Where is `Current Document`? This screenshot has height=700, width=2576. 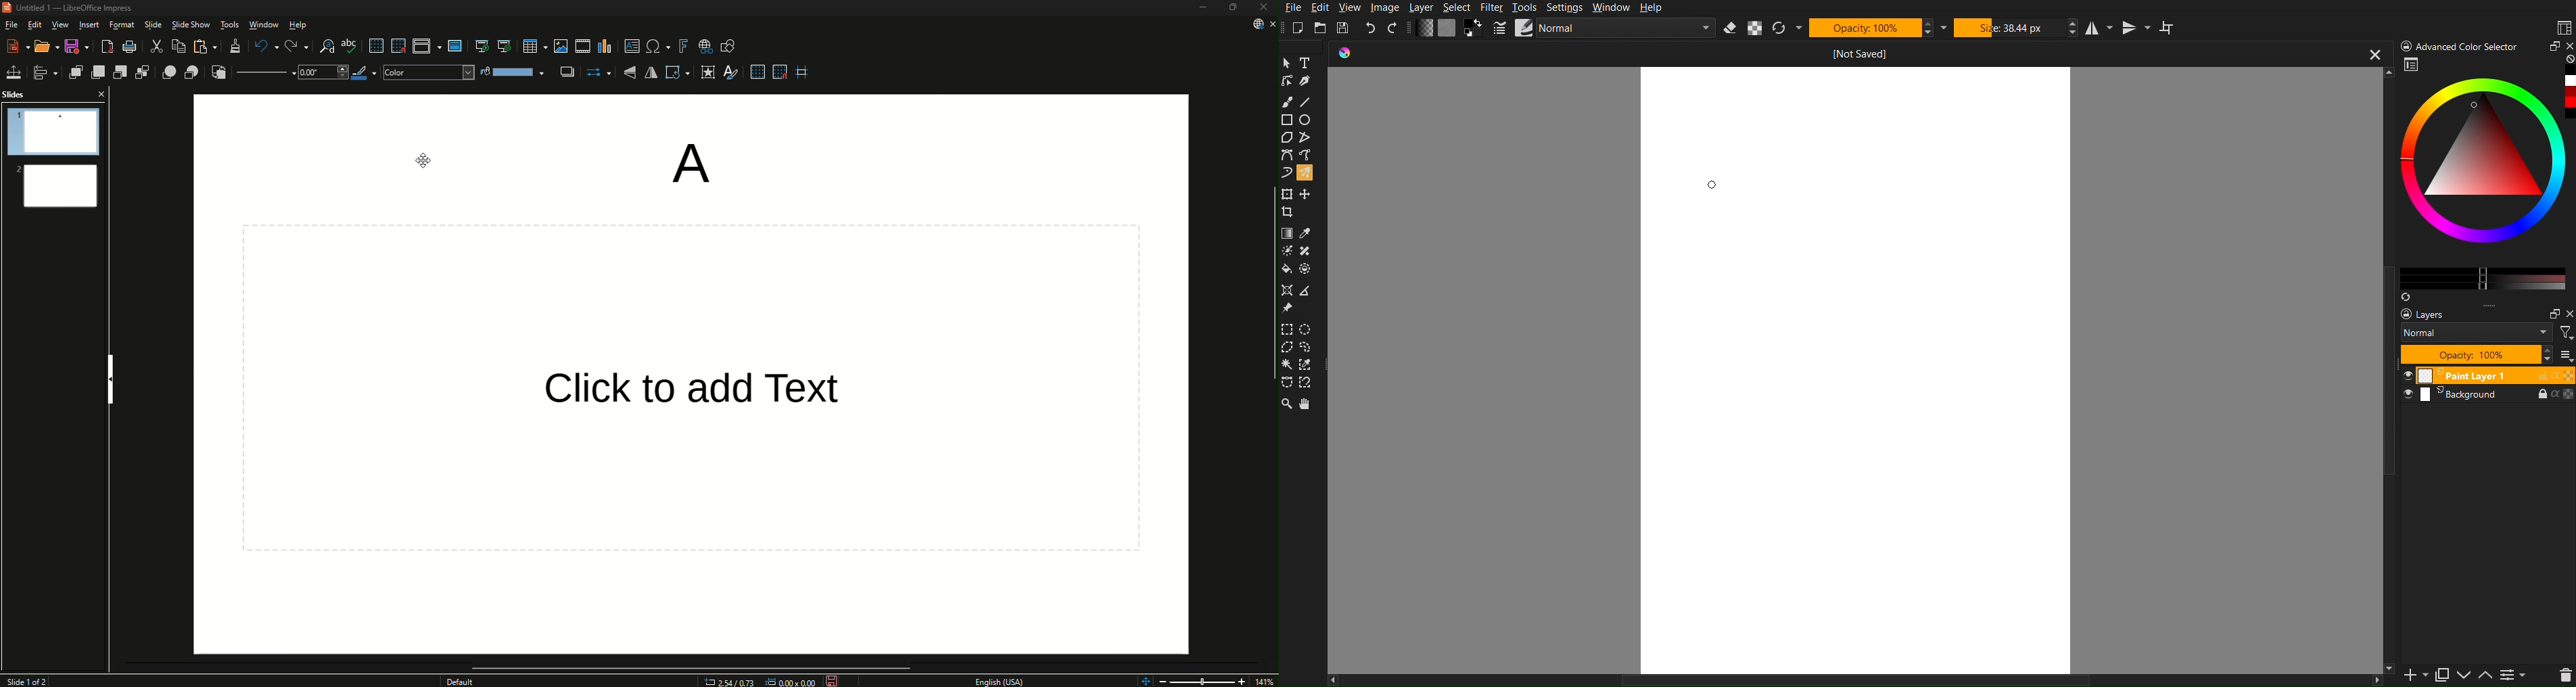 Current Document is located at coordinates (1826, 53).